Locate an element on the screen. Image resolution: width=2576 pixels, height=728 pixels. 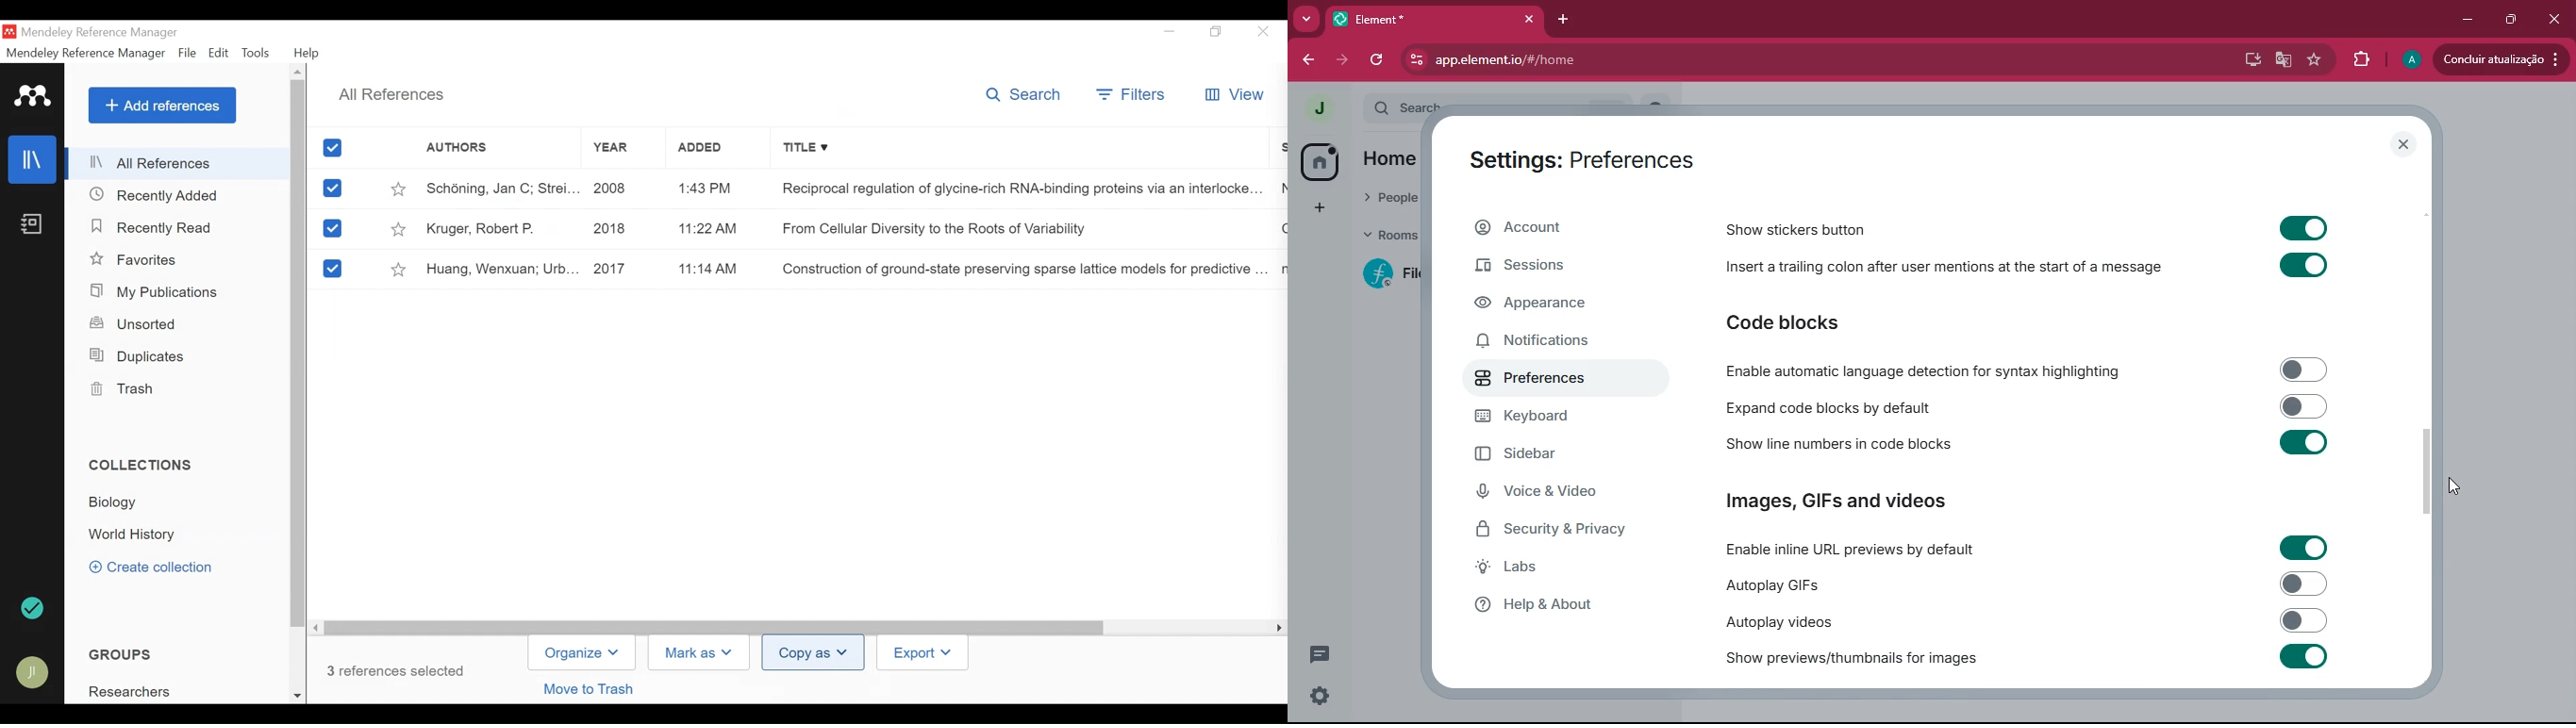
All References is located at coordinates (391, 93).